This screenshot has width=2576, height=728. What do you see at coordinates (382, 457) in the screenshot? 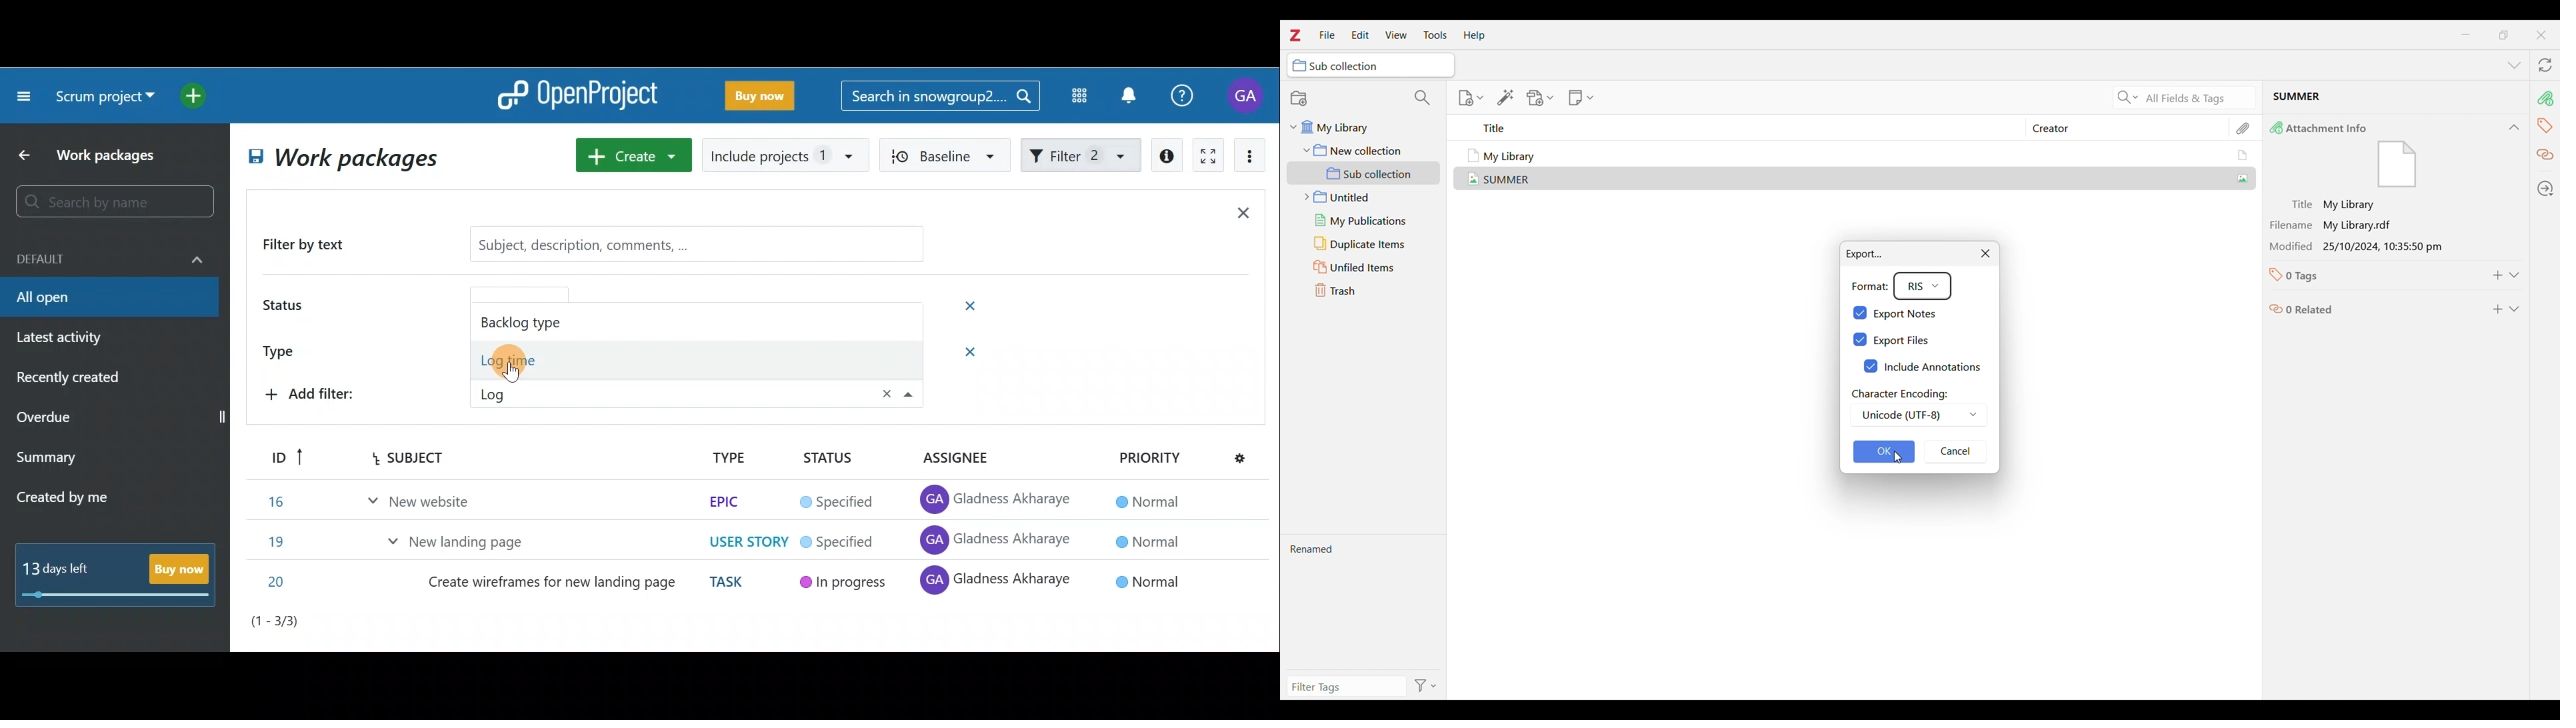
I see `Menu bar` at bounding box center [382, 457].